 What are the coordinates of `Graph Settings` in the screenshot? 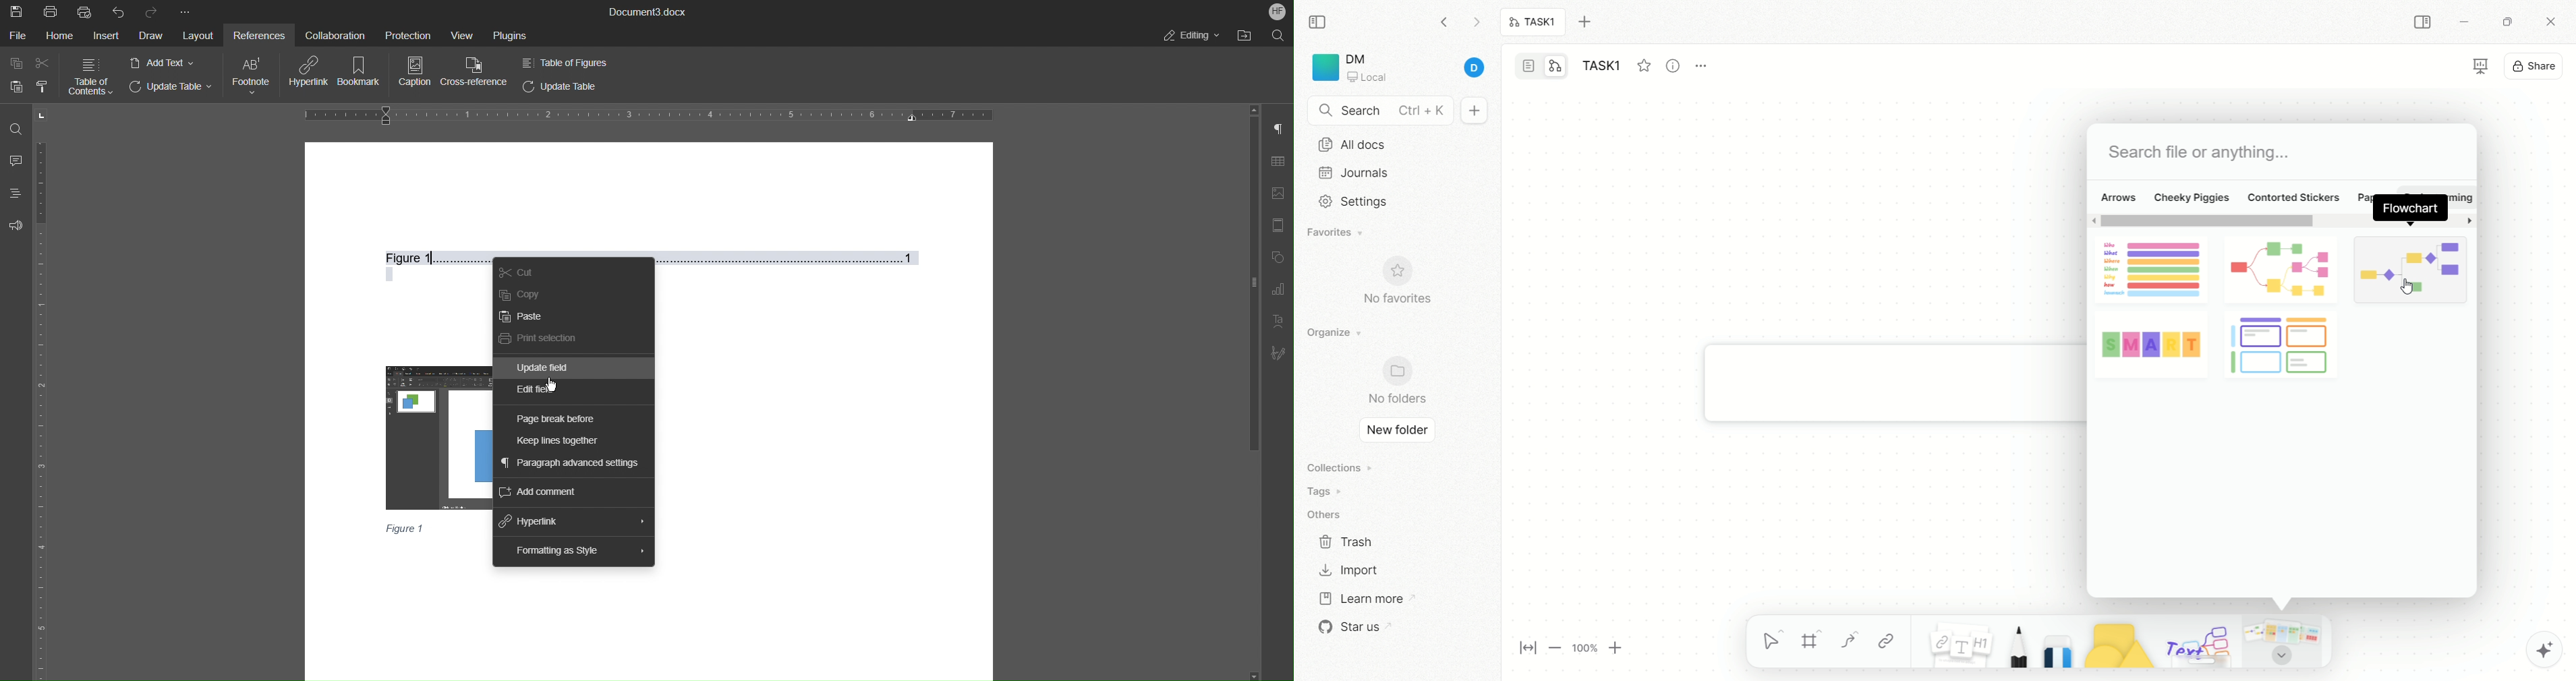 It's located at (1279, 291).